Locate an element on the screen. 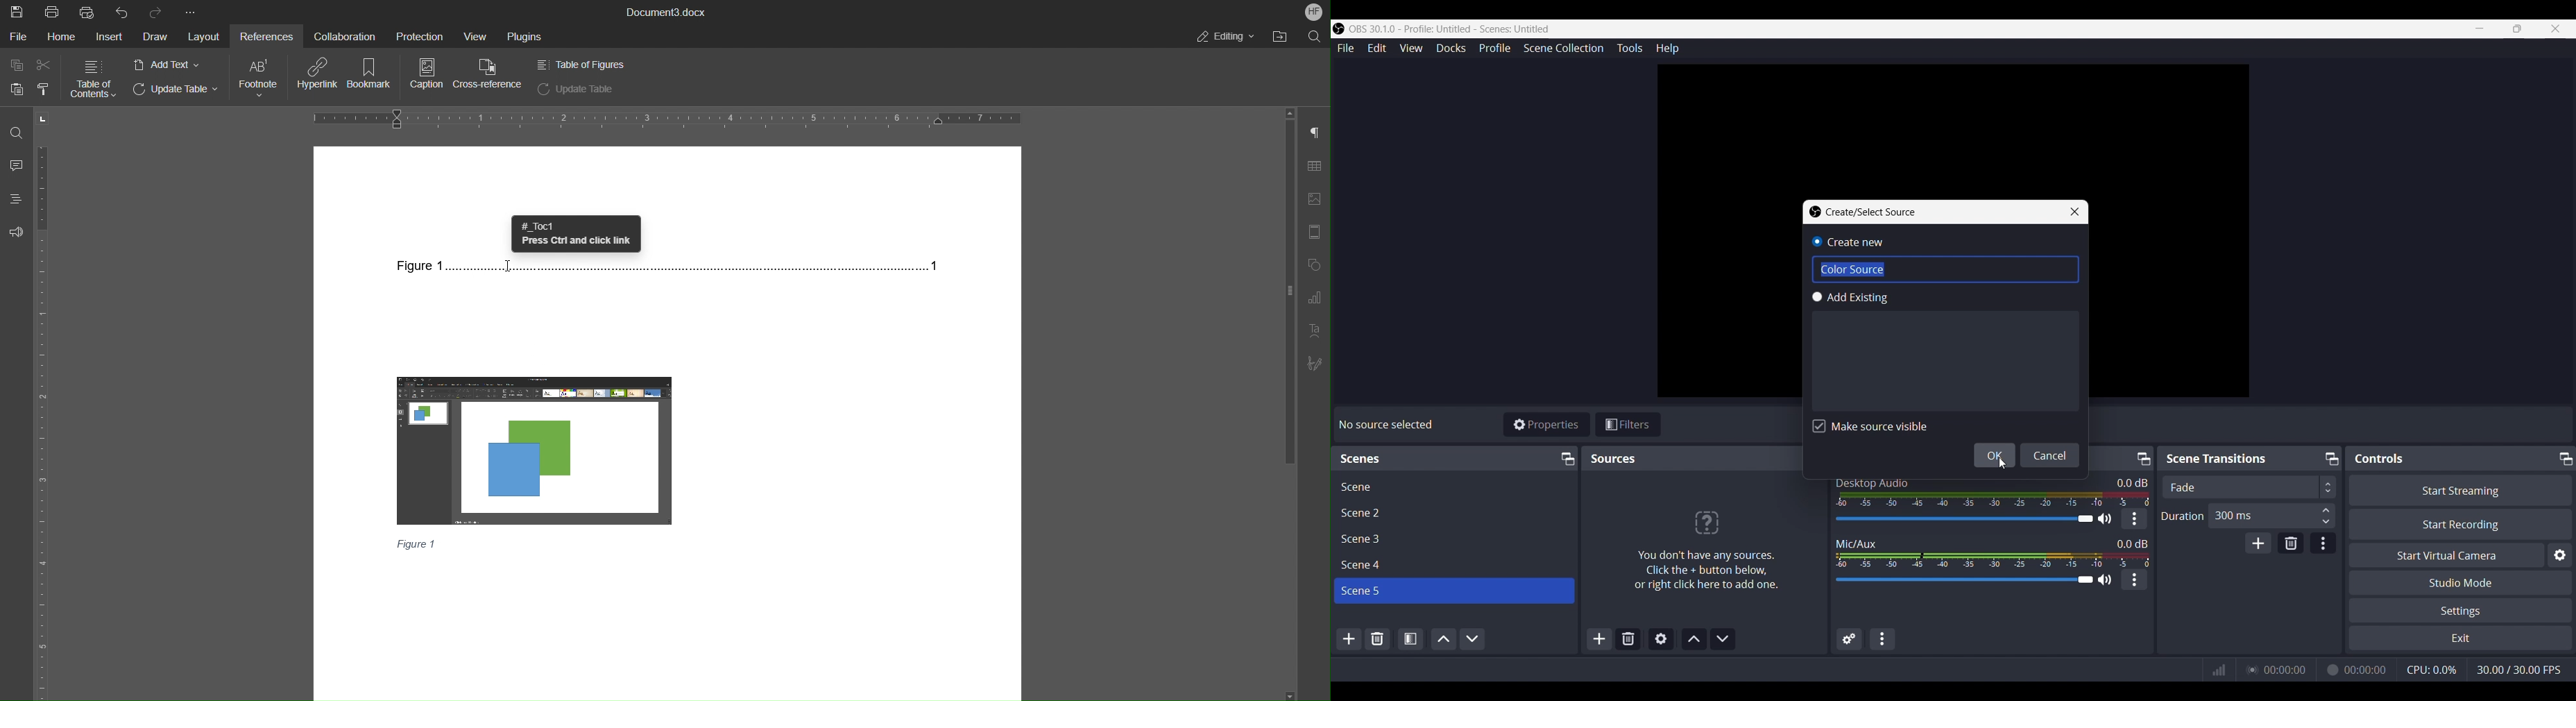 The image size is (2576, 728). Plugins is located at coordinates (523, 36).